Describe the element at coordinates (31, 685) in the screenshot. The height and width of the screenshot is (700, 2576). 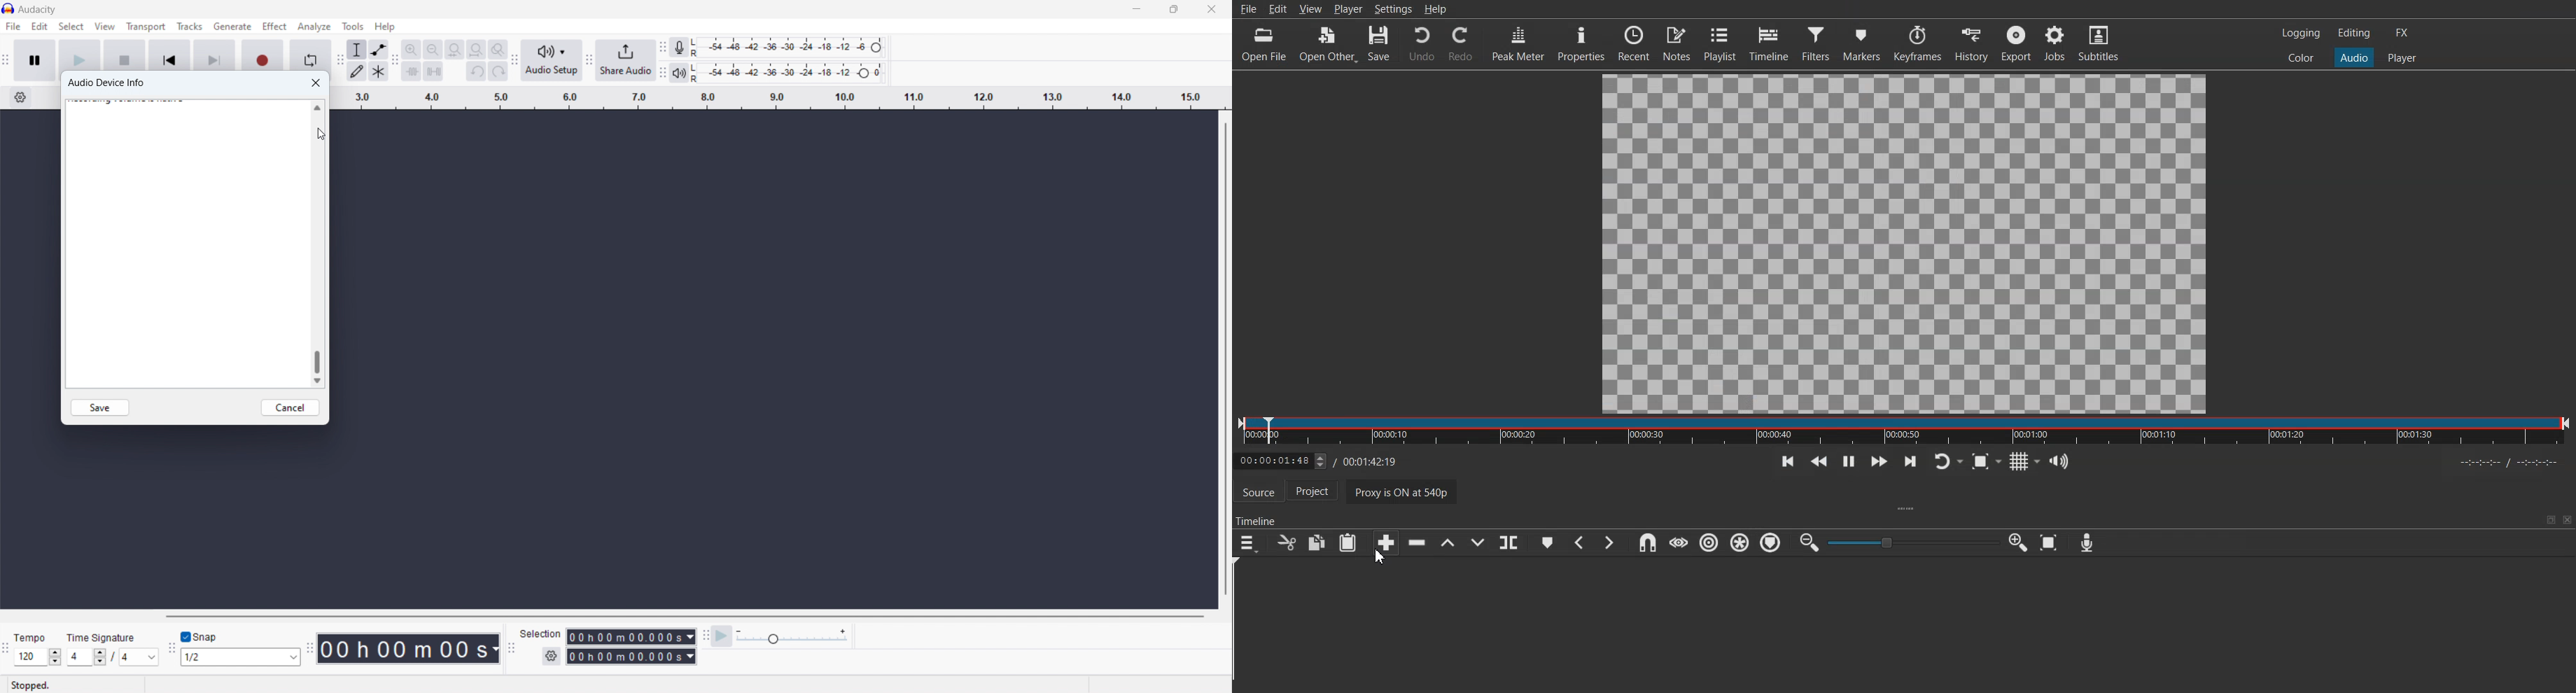
I see `Stopped` at that location.